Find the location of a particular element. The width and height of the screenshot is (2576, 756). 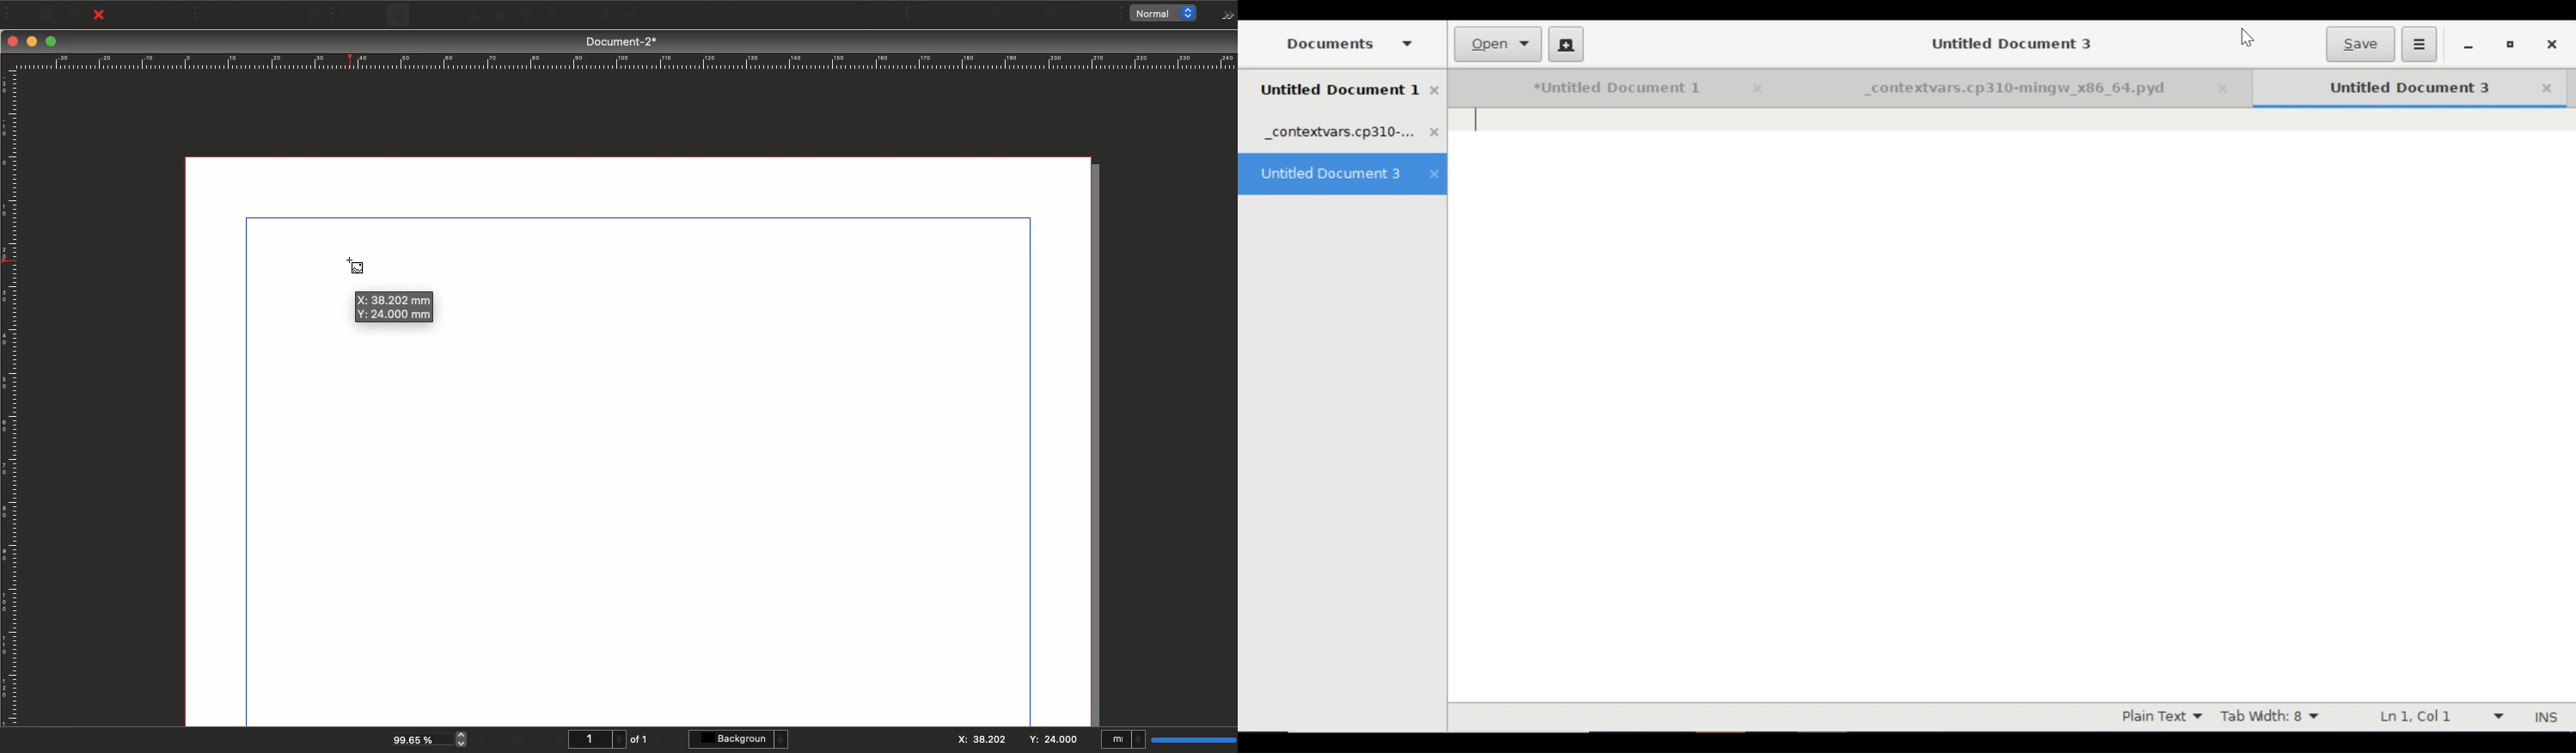

mI is located at coordinates (1123, 741).